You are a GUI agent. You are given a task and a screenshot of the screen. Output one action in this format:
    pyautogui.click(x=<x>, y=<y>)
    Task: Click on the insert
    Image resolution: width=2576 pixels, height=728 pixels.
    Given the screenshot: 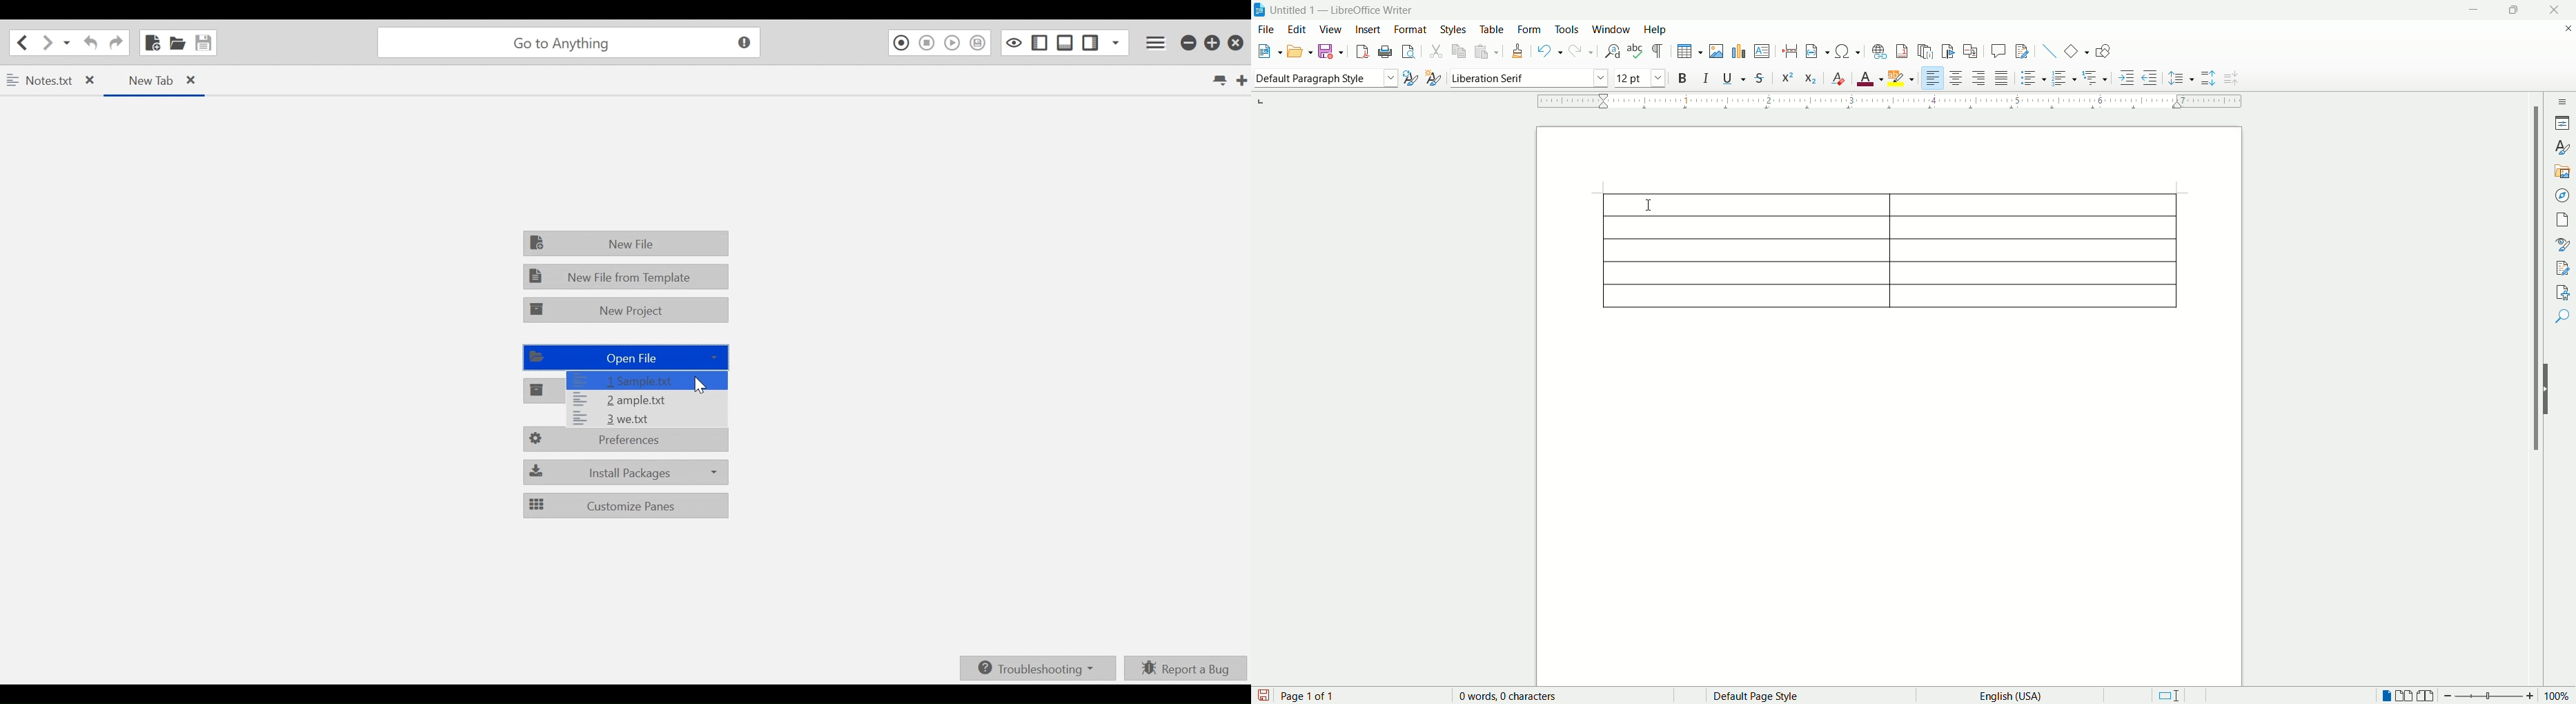 What is the action you would take?
    pyautogui.click(x=1369, y=29)
    